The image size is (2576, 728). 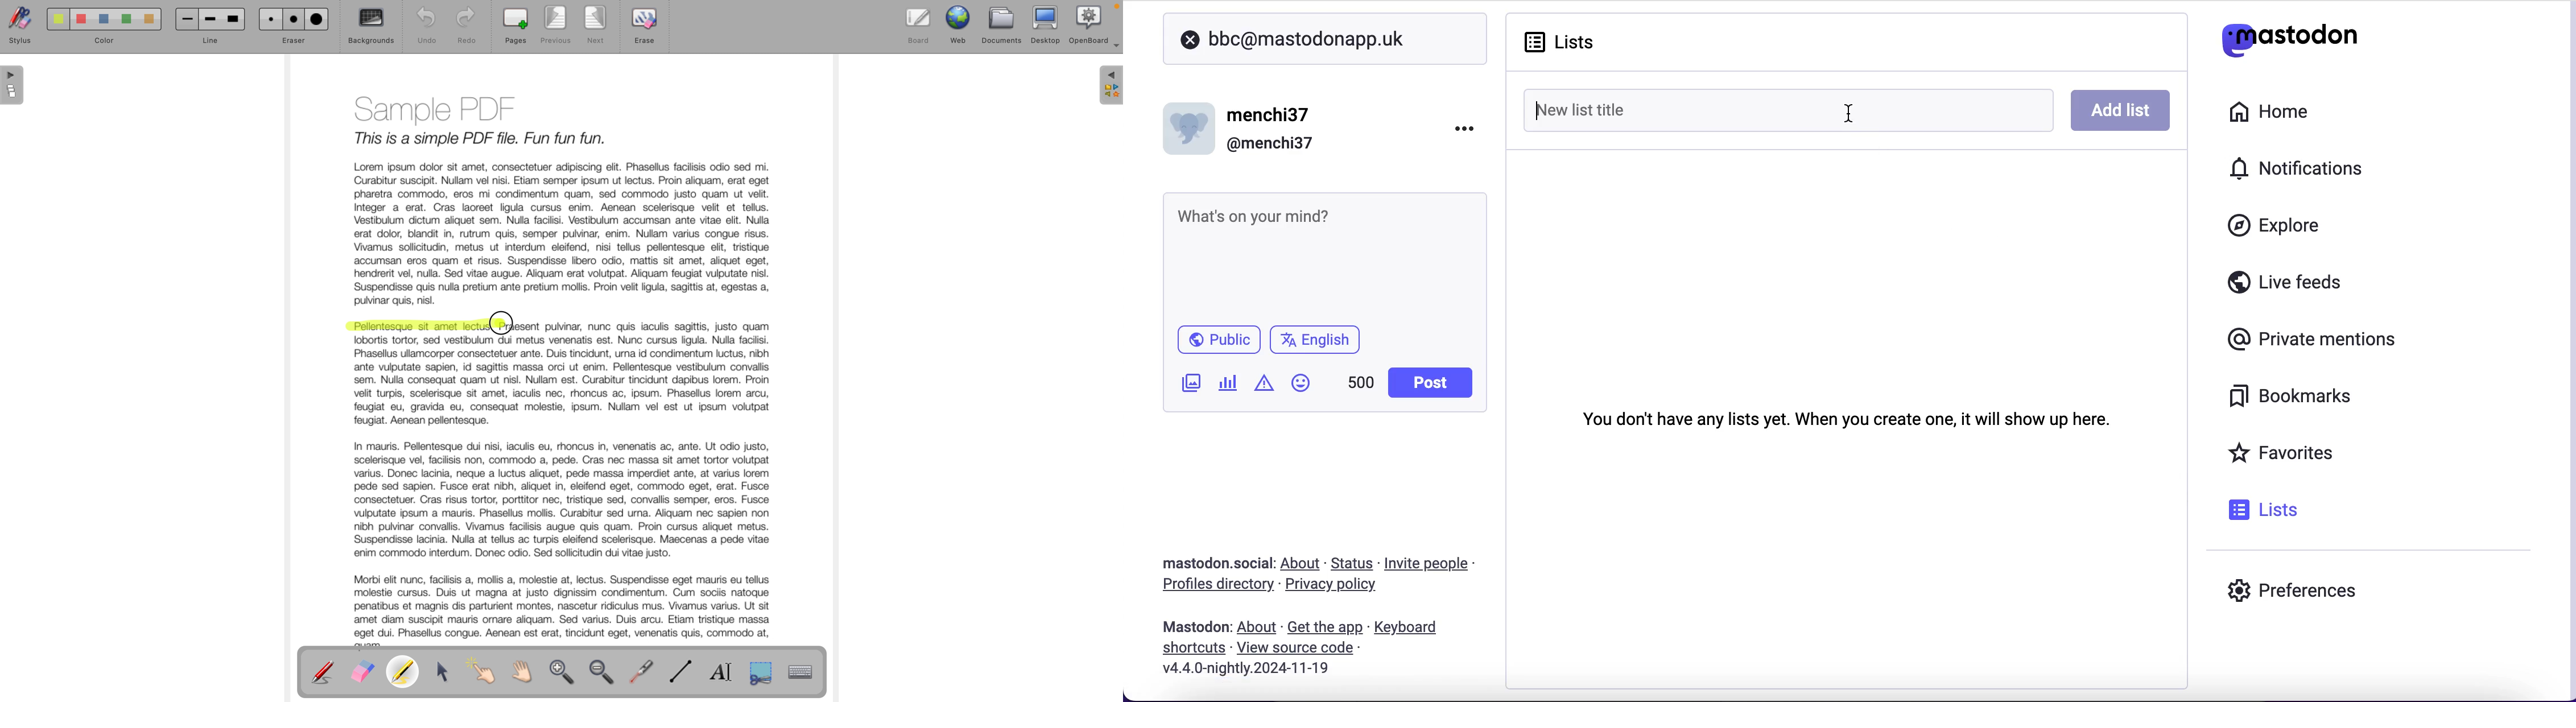 What do you see at coordinates (2315, 341) in the screenshot?
I see `private mentions` at bounding box center [2315, 341].